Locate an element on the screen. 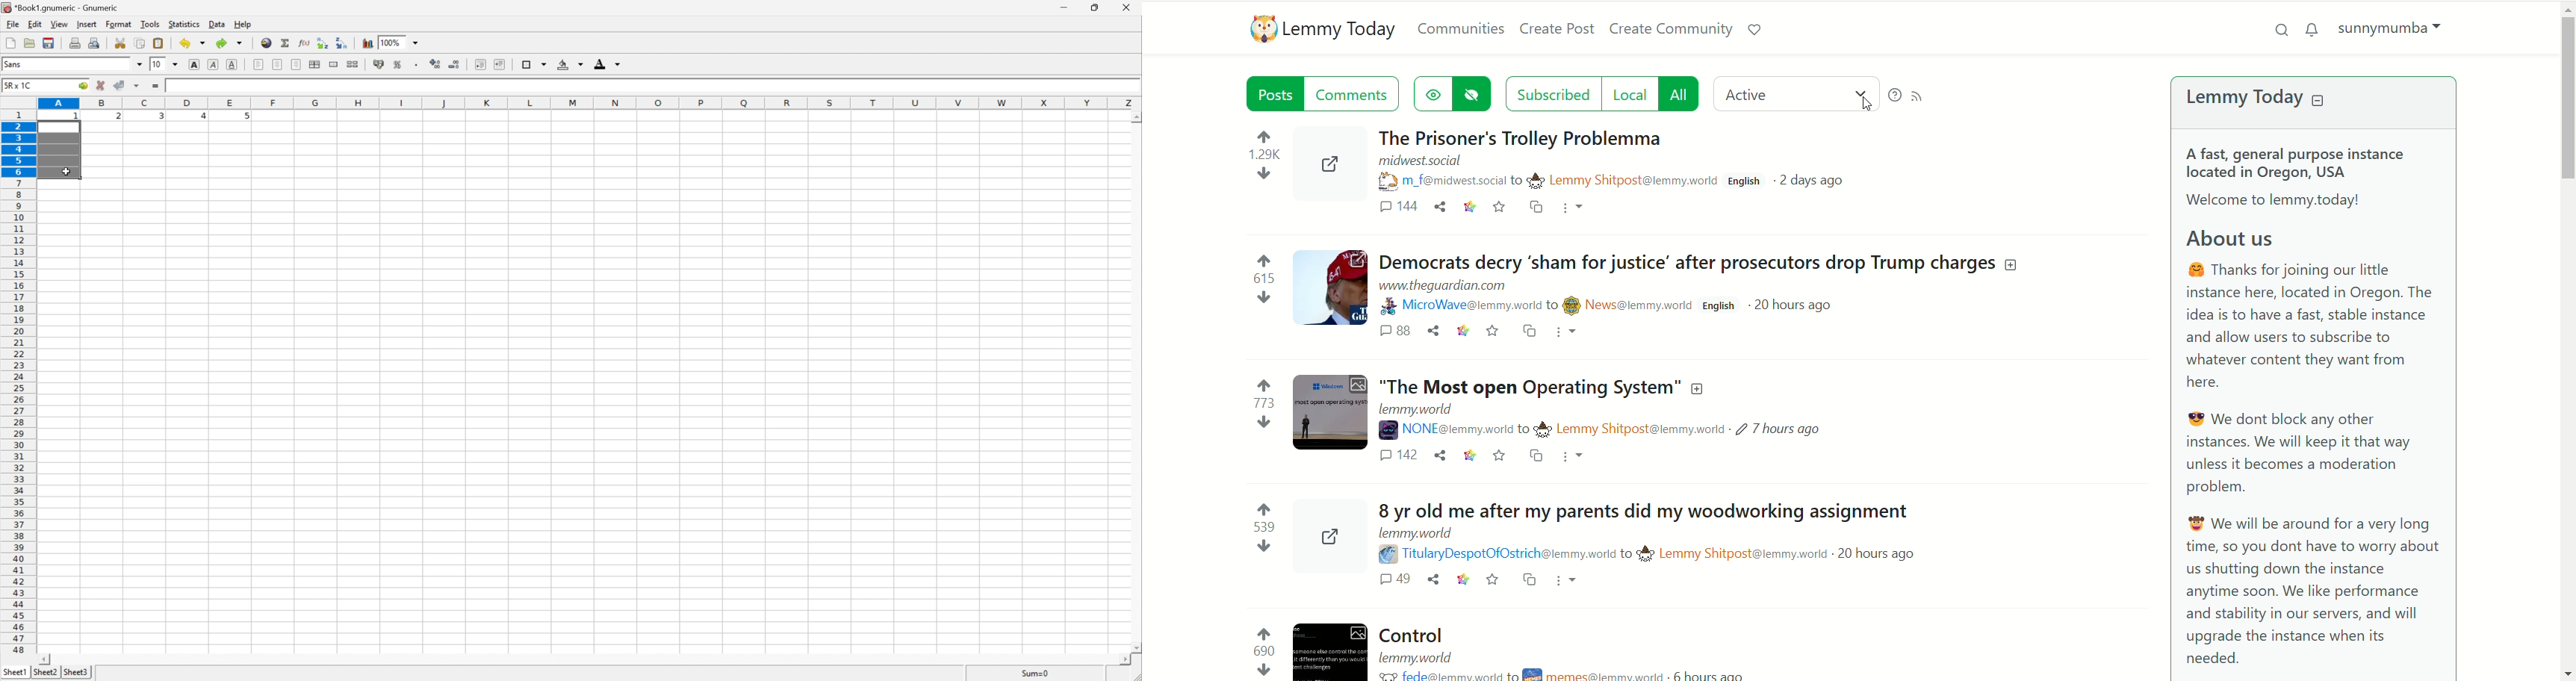  20 hours ago is located at coordinates (1875, 553).